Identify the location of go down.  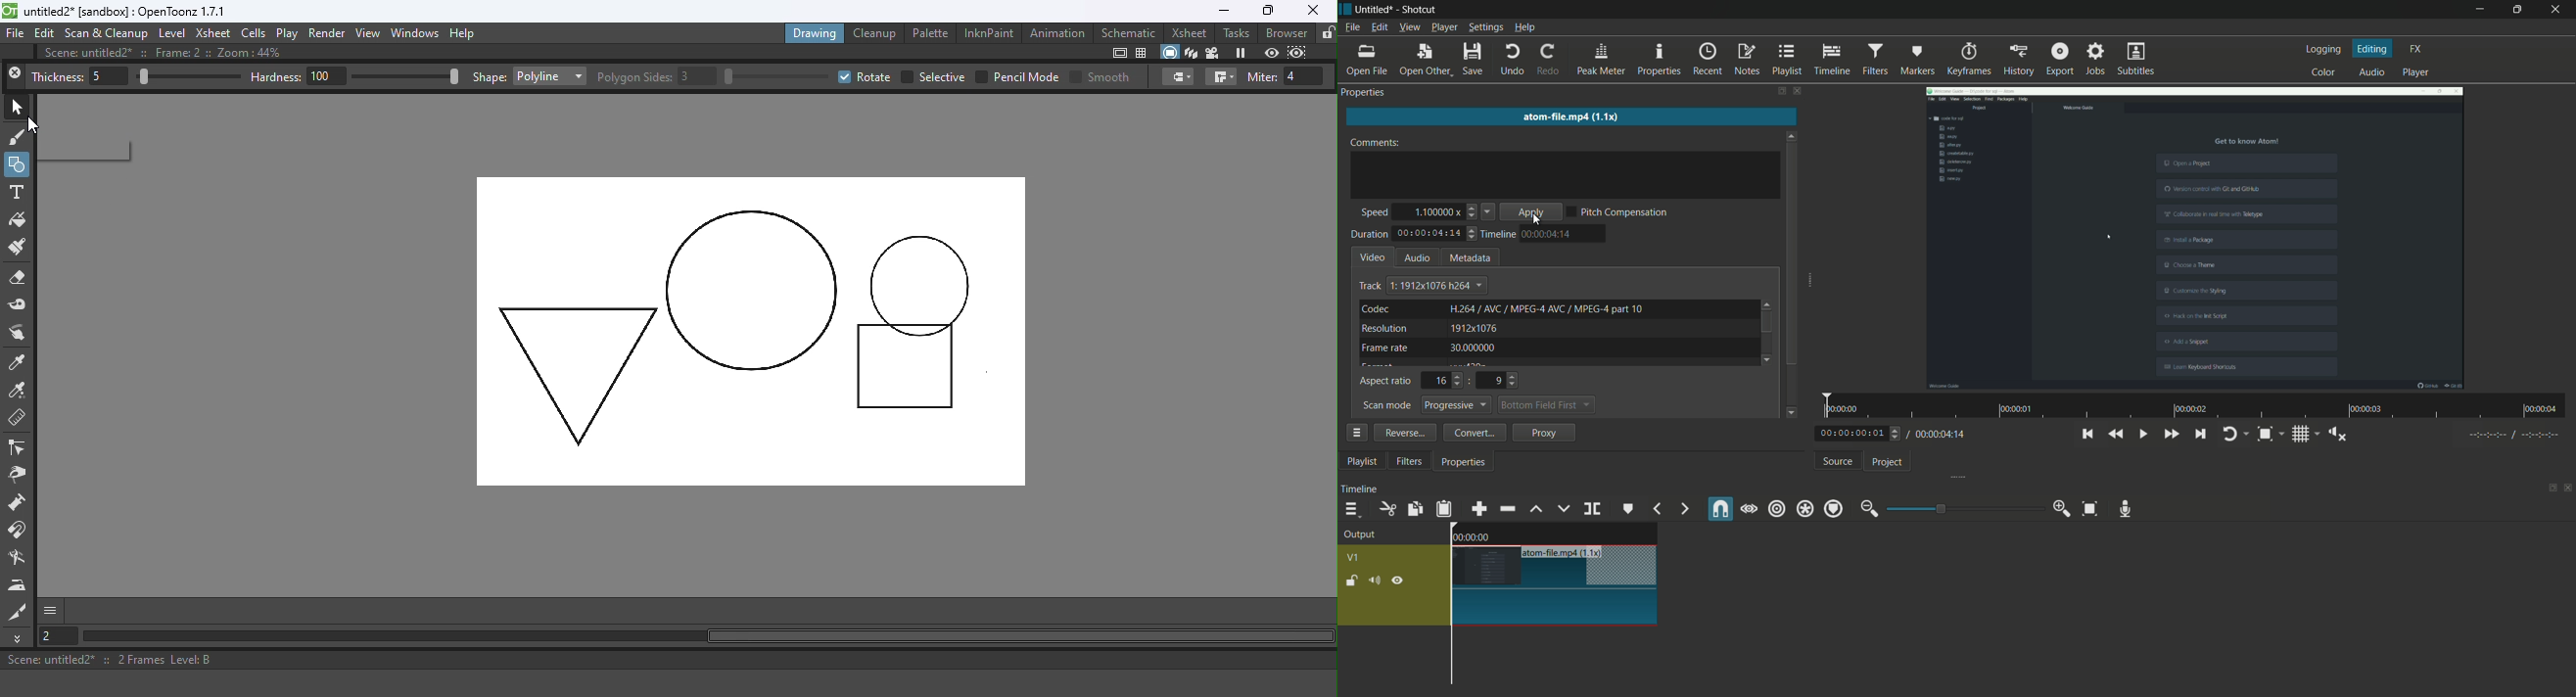
(1770, 358).